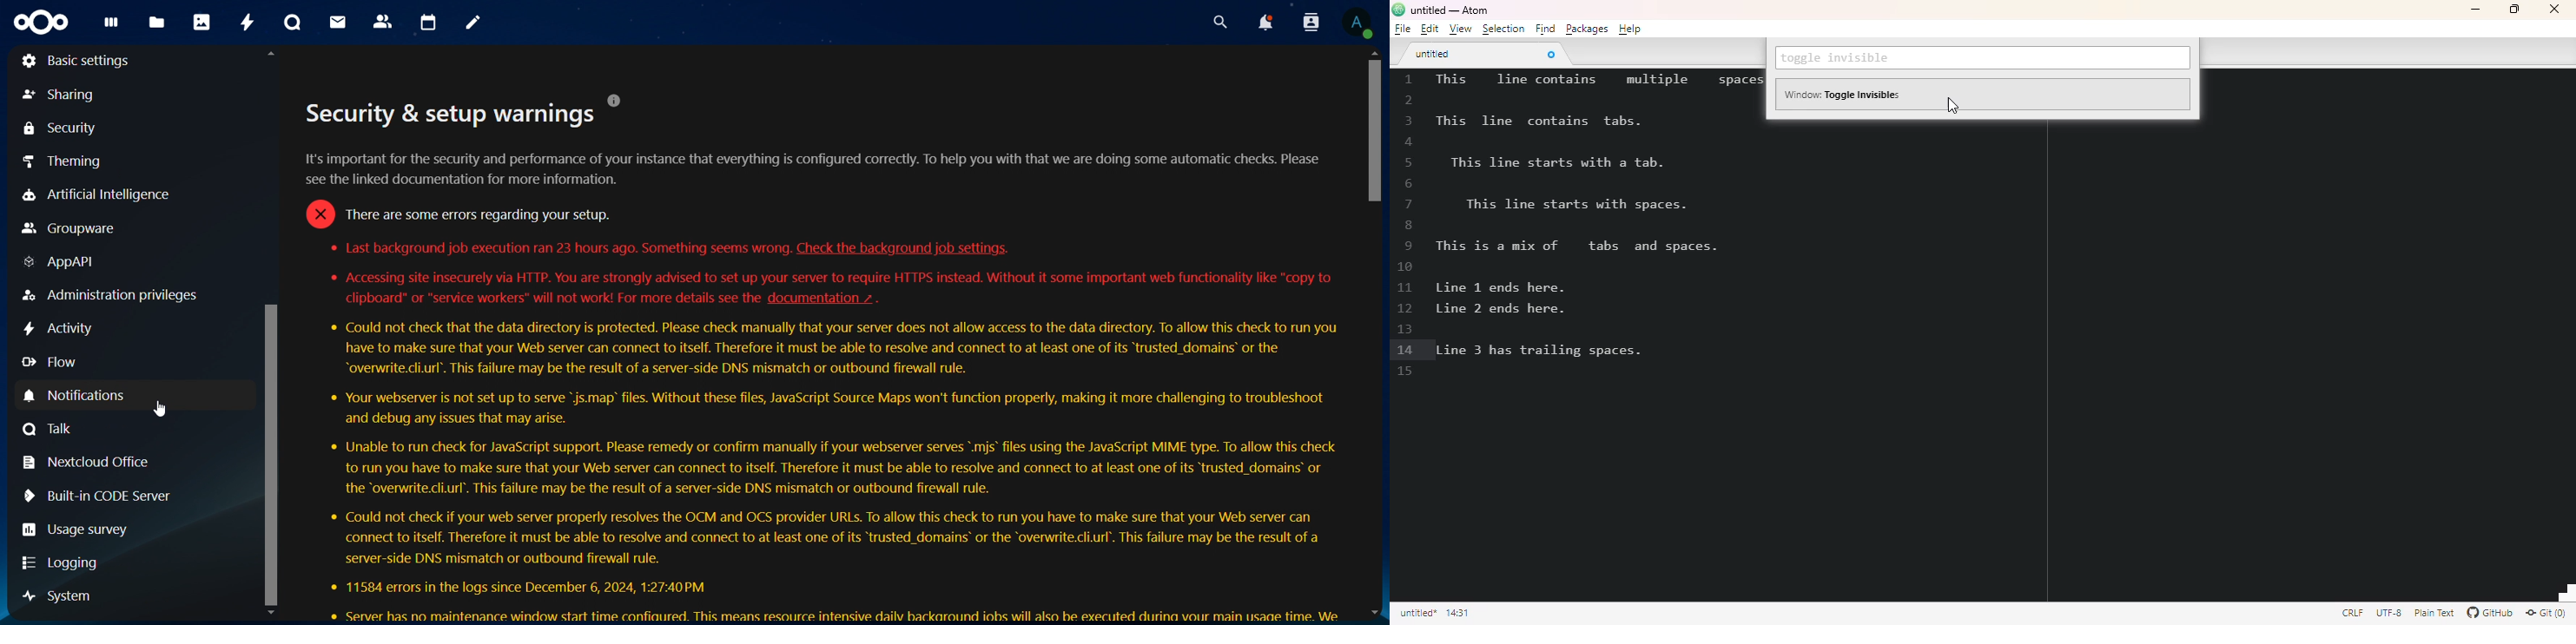 The image size is (2576, 644). What do you see at coordinates (43, 22) in the screenshot?
I see `Icon` at bounding box center [43, 22].